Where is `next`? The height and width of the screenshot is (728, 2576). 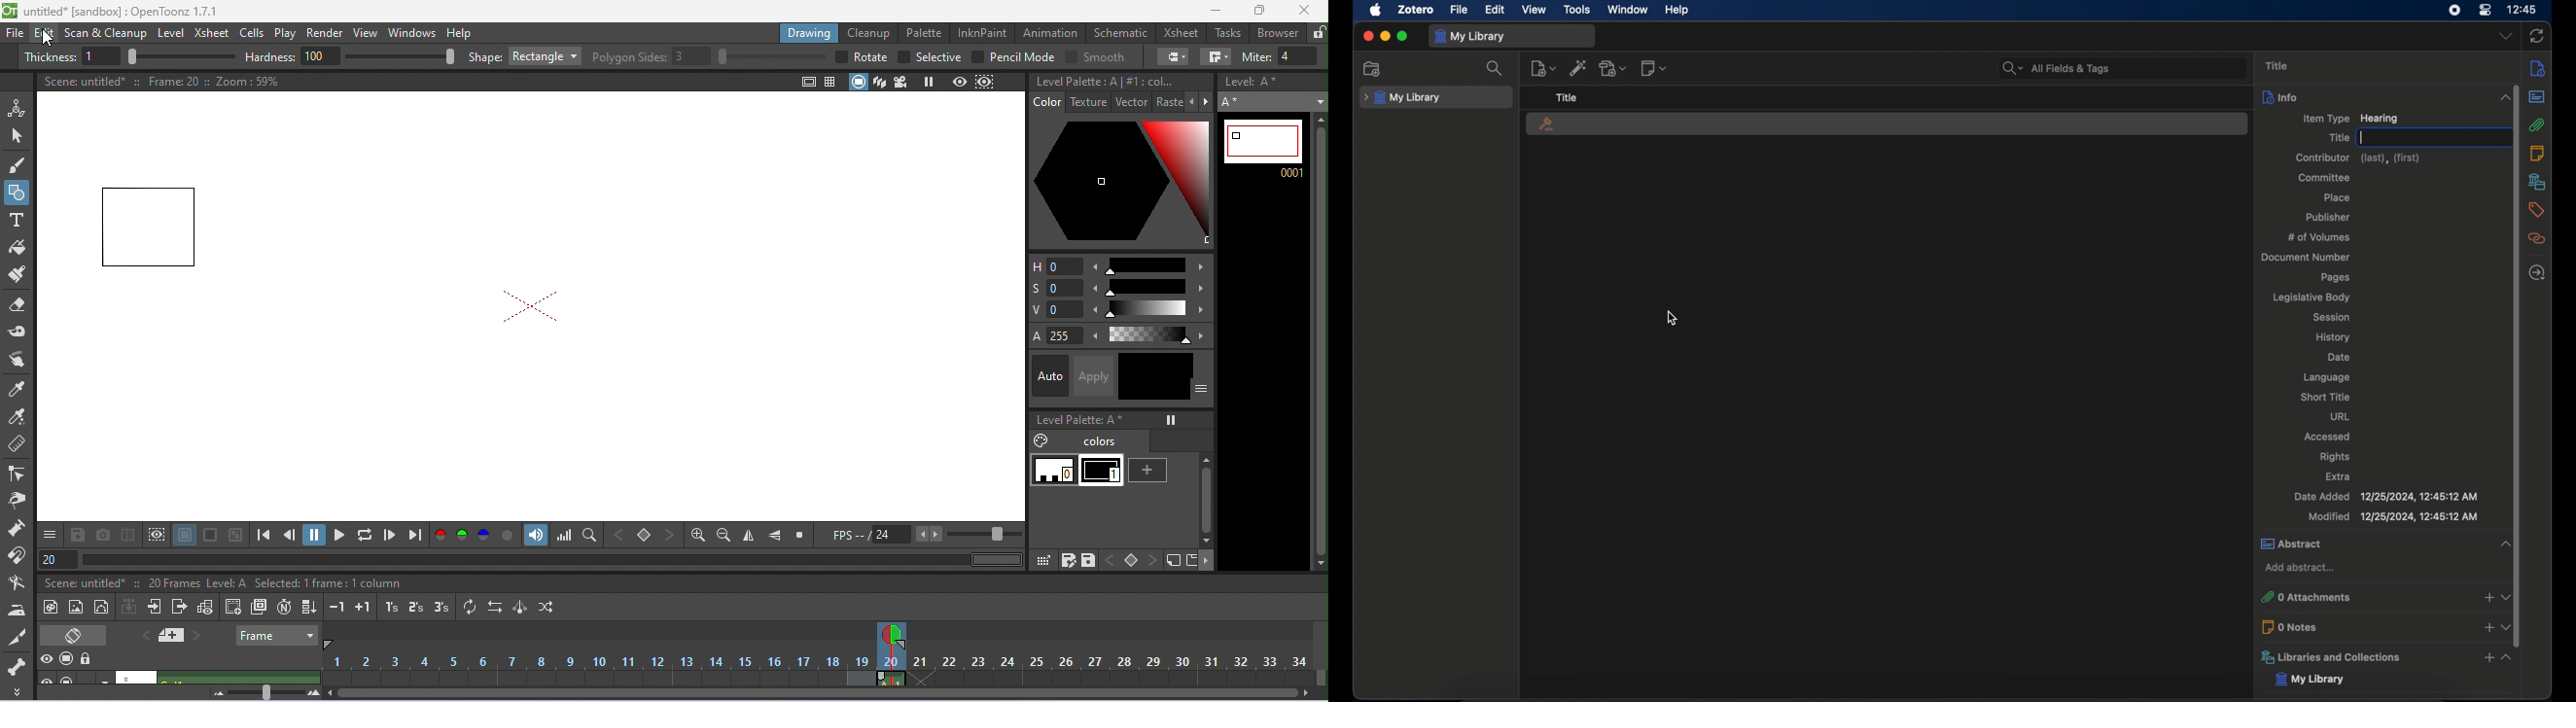 next is located at coordinates (202, 635).